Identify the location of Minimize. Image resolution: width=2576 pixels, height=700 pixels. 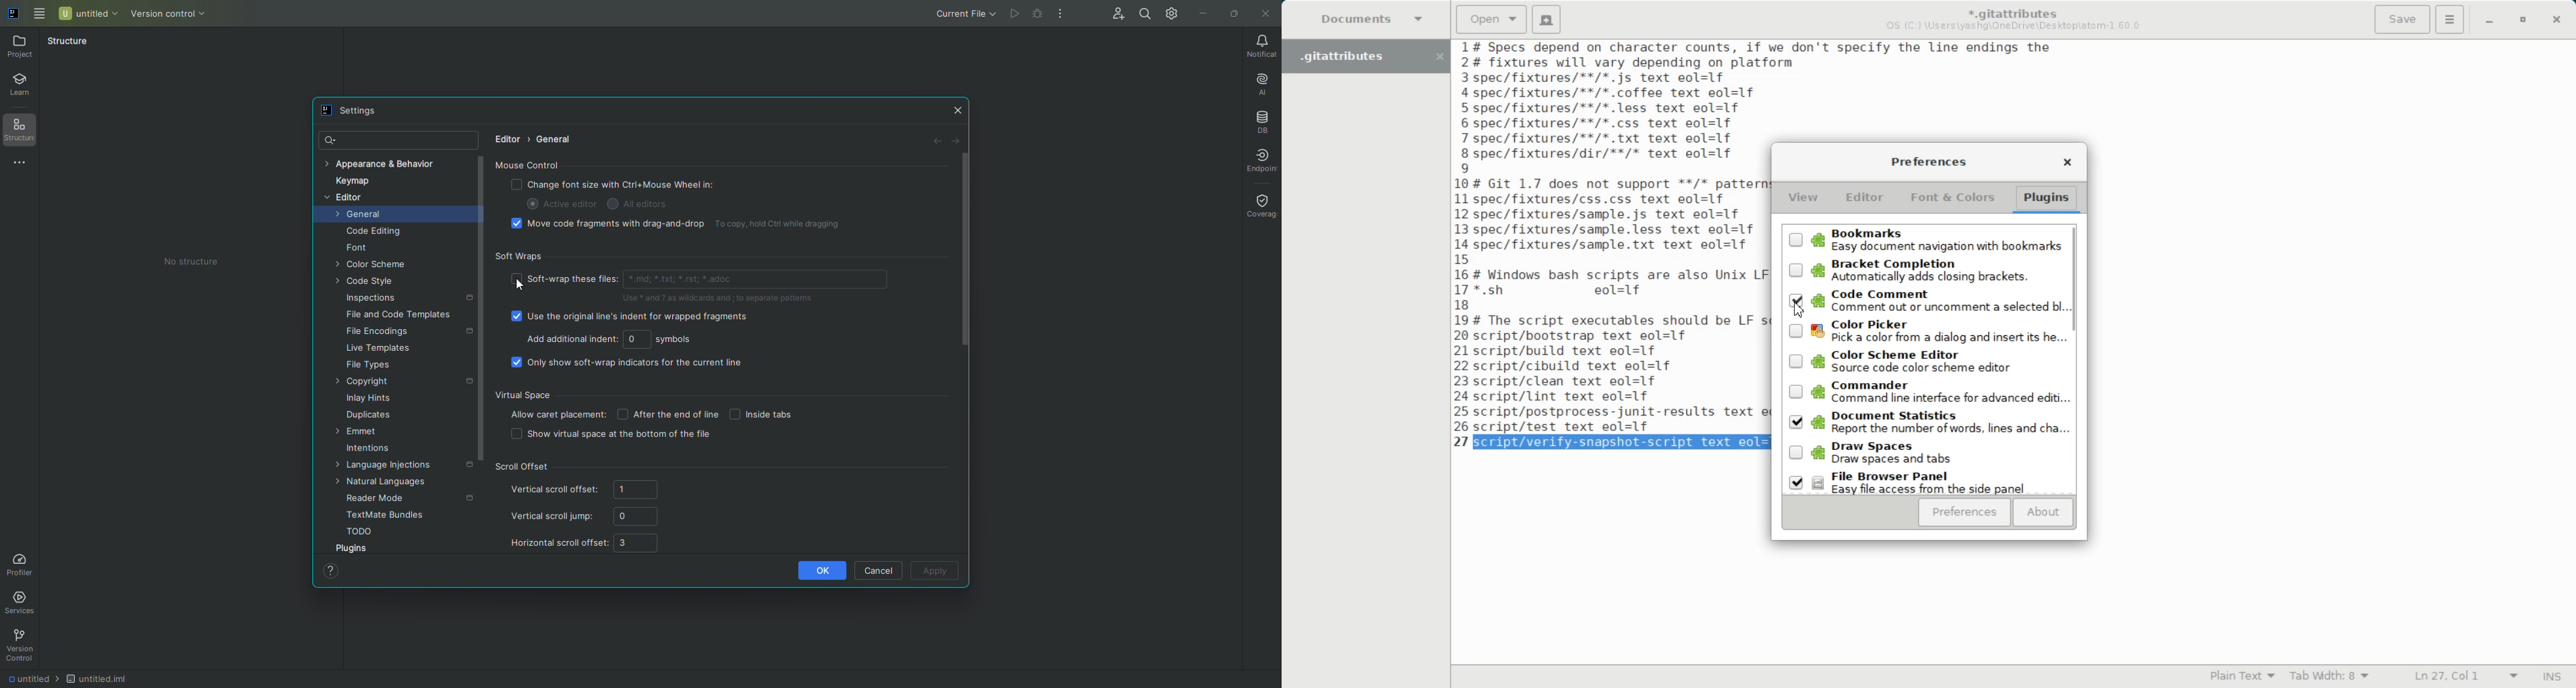
(2488, 22).